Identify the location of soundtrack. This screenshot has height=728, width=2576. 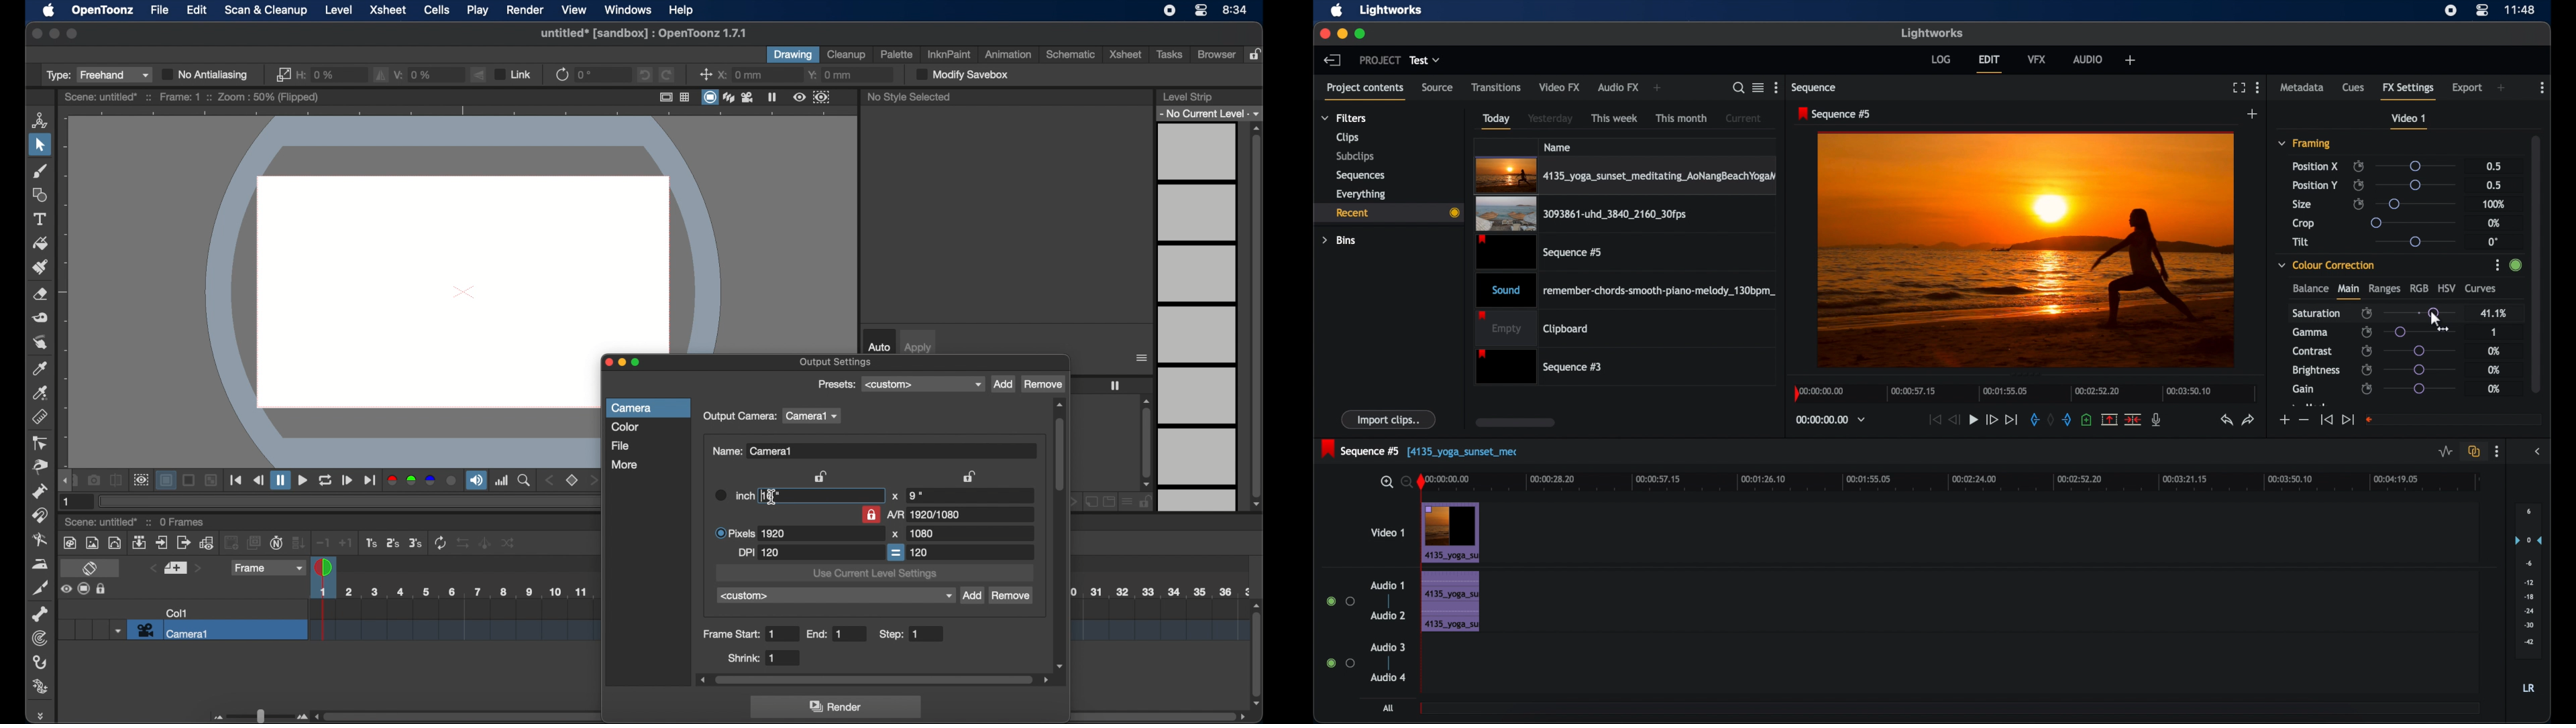
(476, 481).